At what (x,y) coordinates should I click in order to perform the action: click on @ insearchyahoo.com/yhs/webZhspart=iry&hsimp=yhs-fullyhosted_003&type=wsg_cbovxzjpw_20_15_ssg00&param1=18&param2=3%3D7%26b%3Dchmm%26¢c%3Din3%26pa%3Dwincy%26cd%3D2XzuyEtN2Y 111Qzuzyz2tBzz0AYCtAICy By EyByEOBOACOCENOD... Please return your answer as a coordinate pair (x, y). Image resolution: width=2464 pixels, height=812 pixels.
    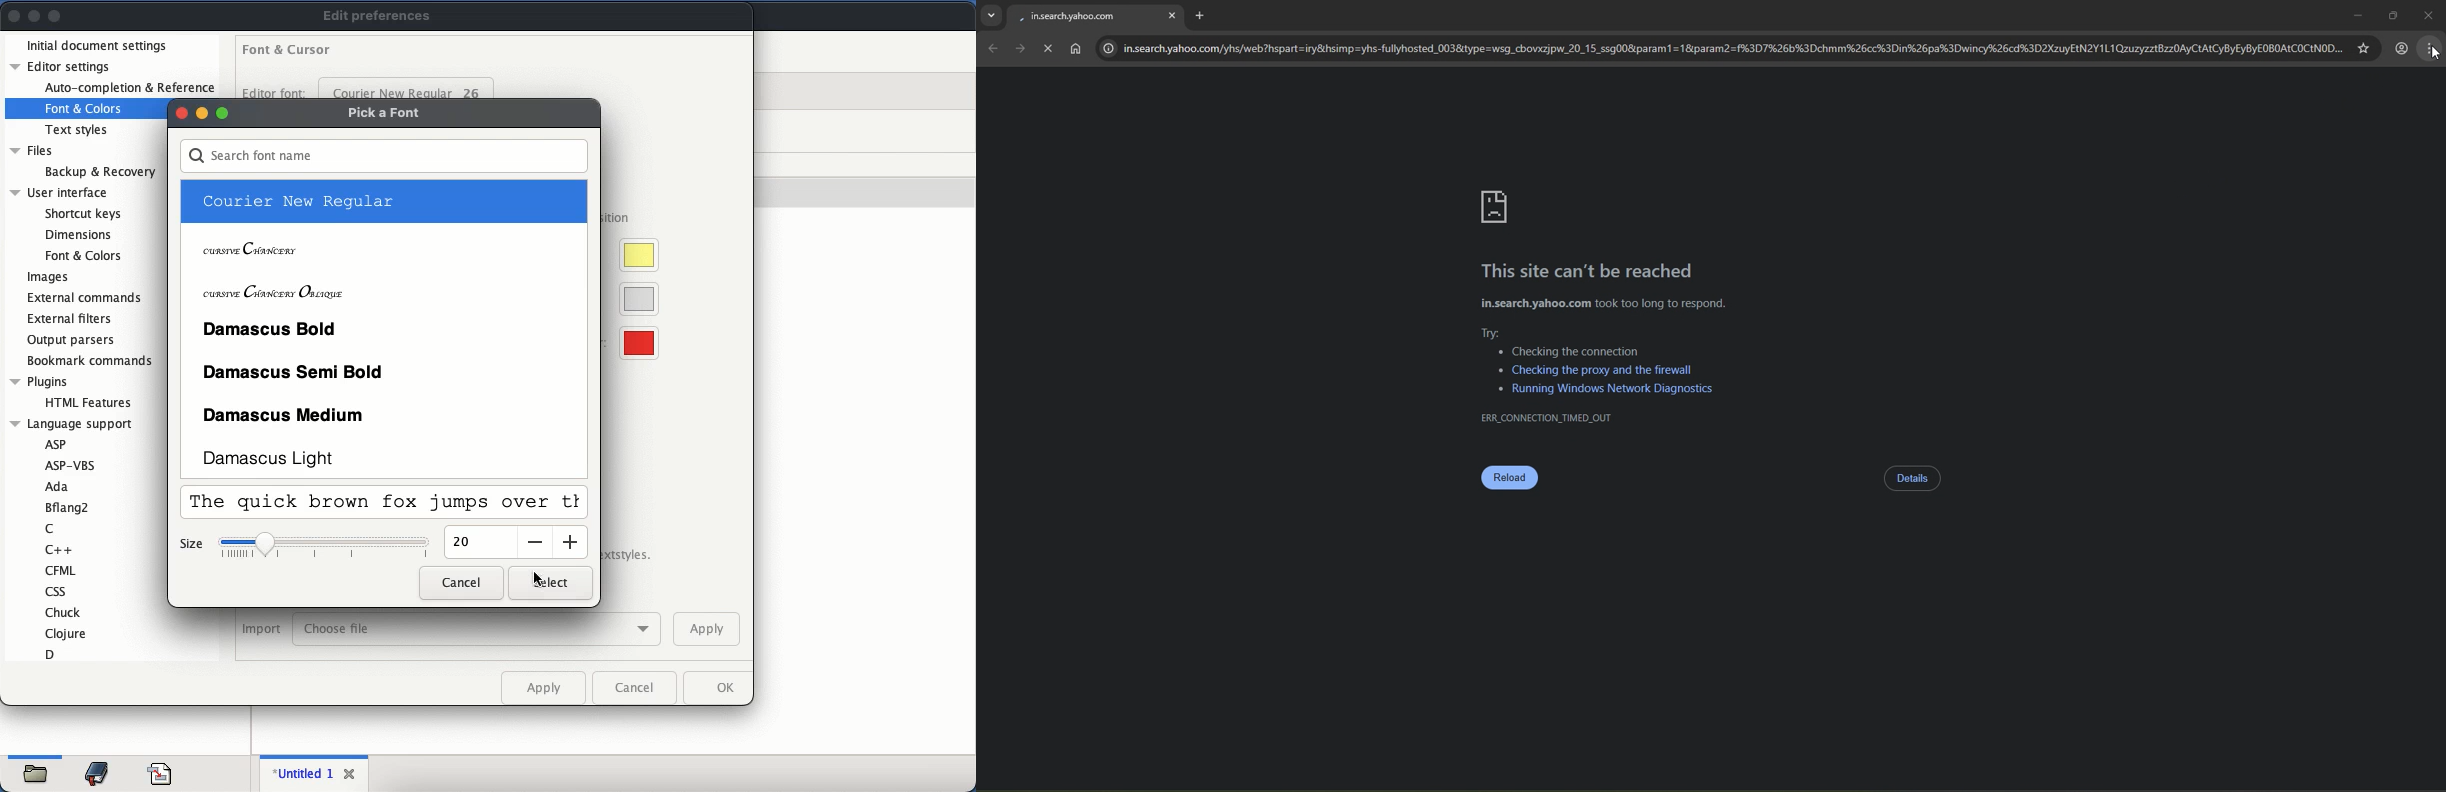
    Looking at the image, I should click on (1718, 49).